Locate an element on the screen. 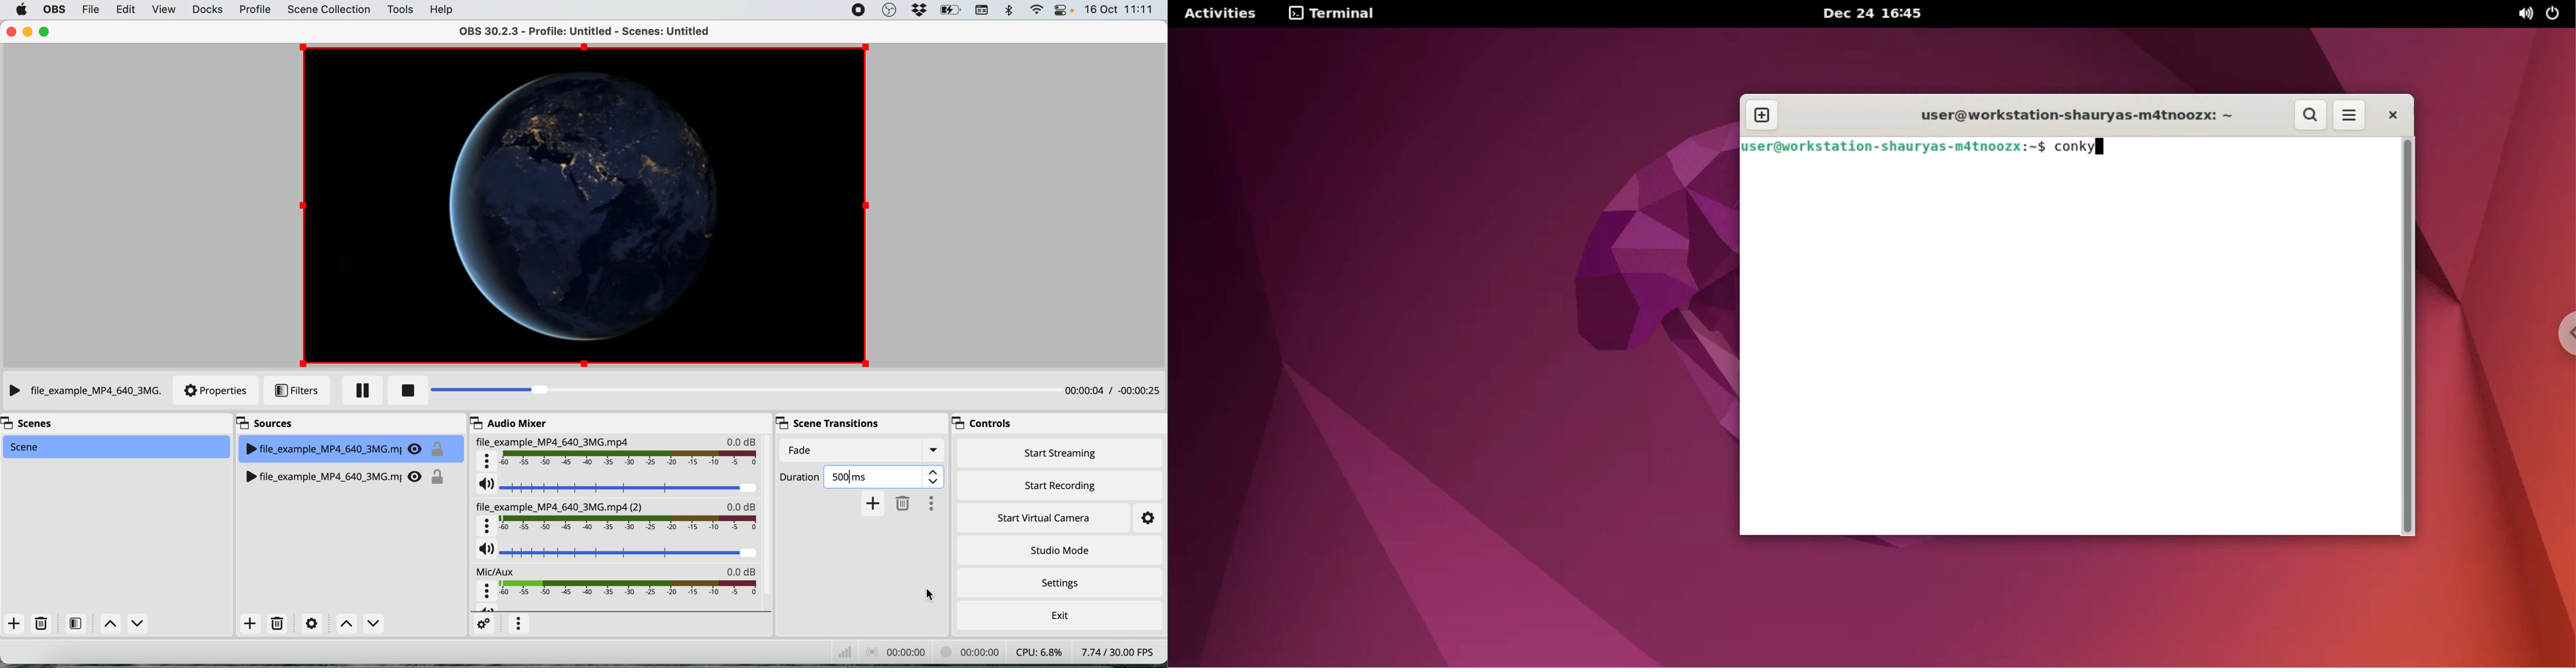 The image size is (2576, 672). docks is located at coordinates (207, 11).